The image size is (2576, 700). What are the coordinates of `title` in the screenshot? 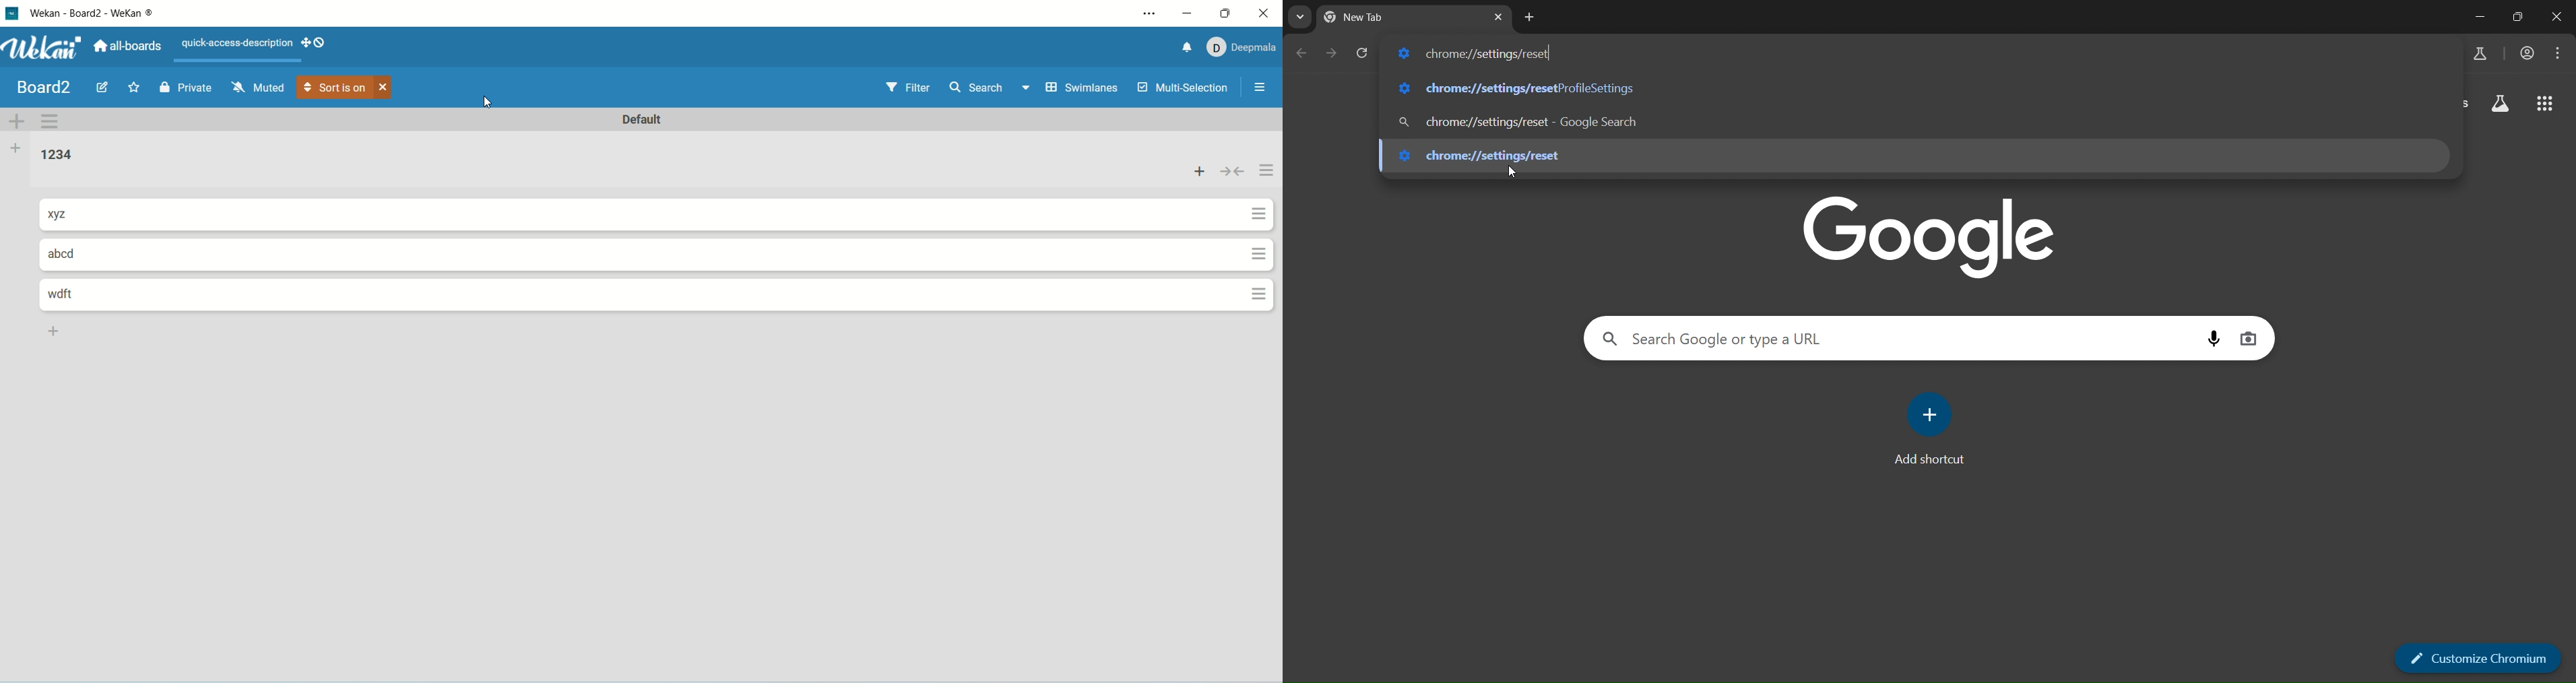 It's located at (104, 14).